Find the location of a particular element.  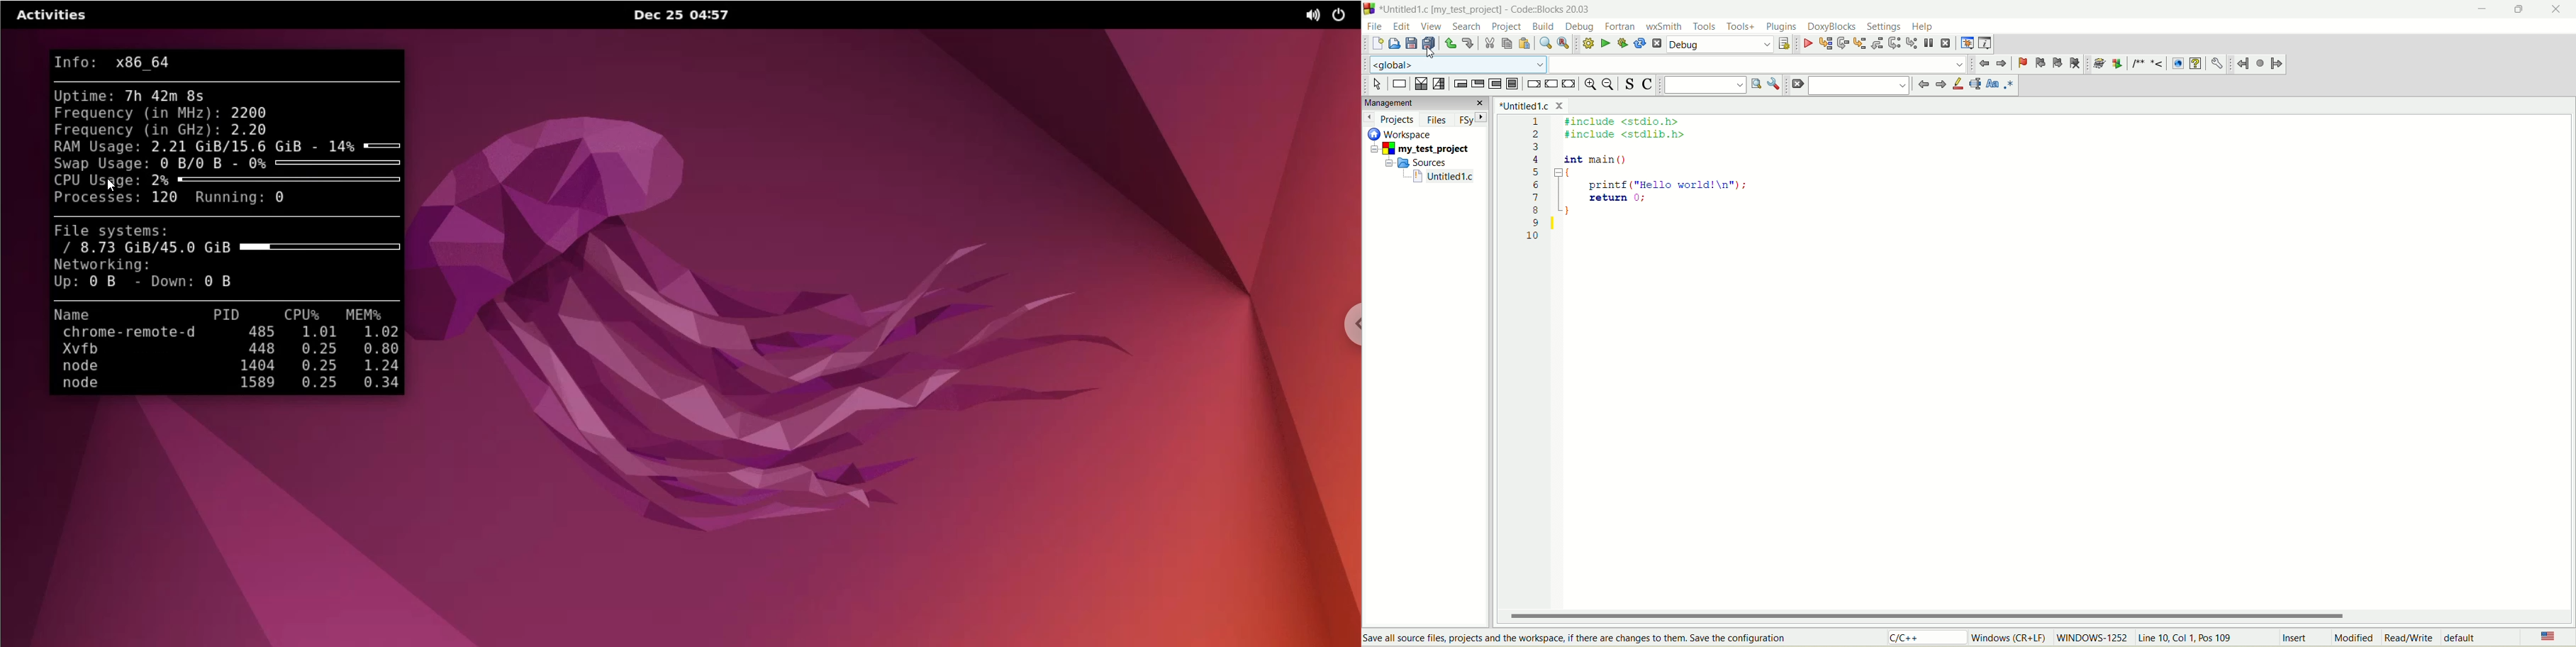

1 #include <stdio.h>2 #include <stdlib.h>3 4 int main()5 { 6 printf ("Hello world!\n");7  return 0;8 }9 10 is located at coordinates (1652, 184).